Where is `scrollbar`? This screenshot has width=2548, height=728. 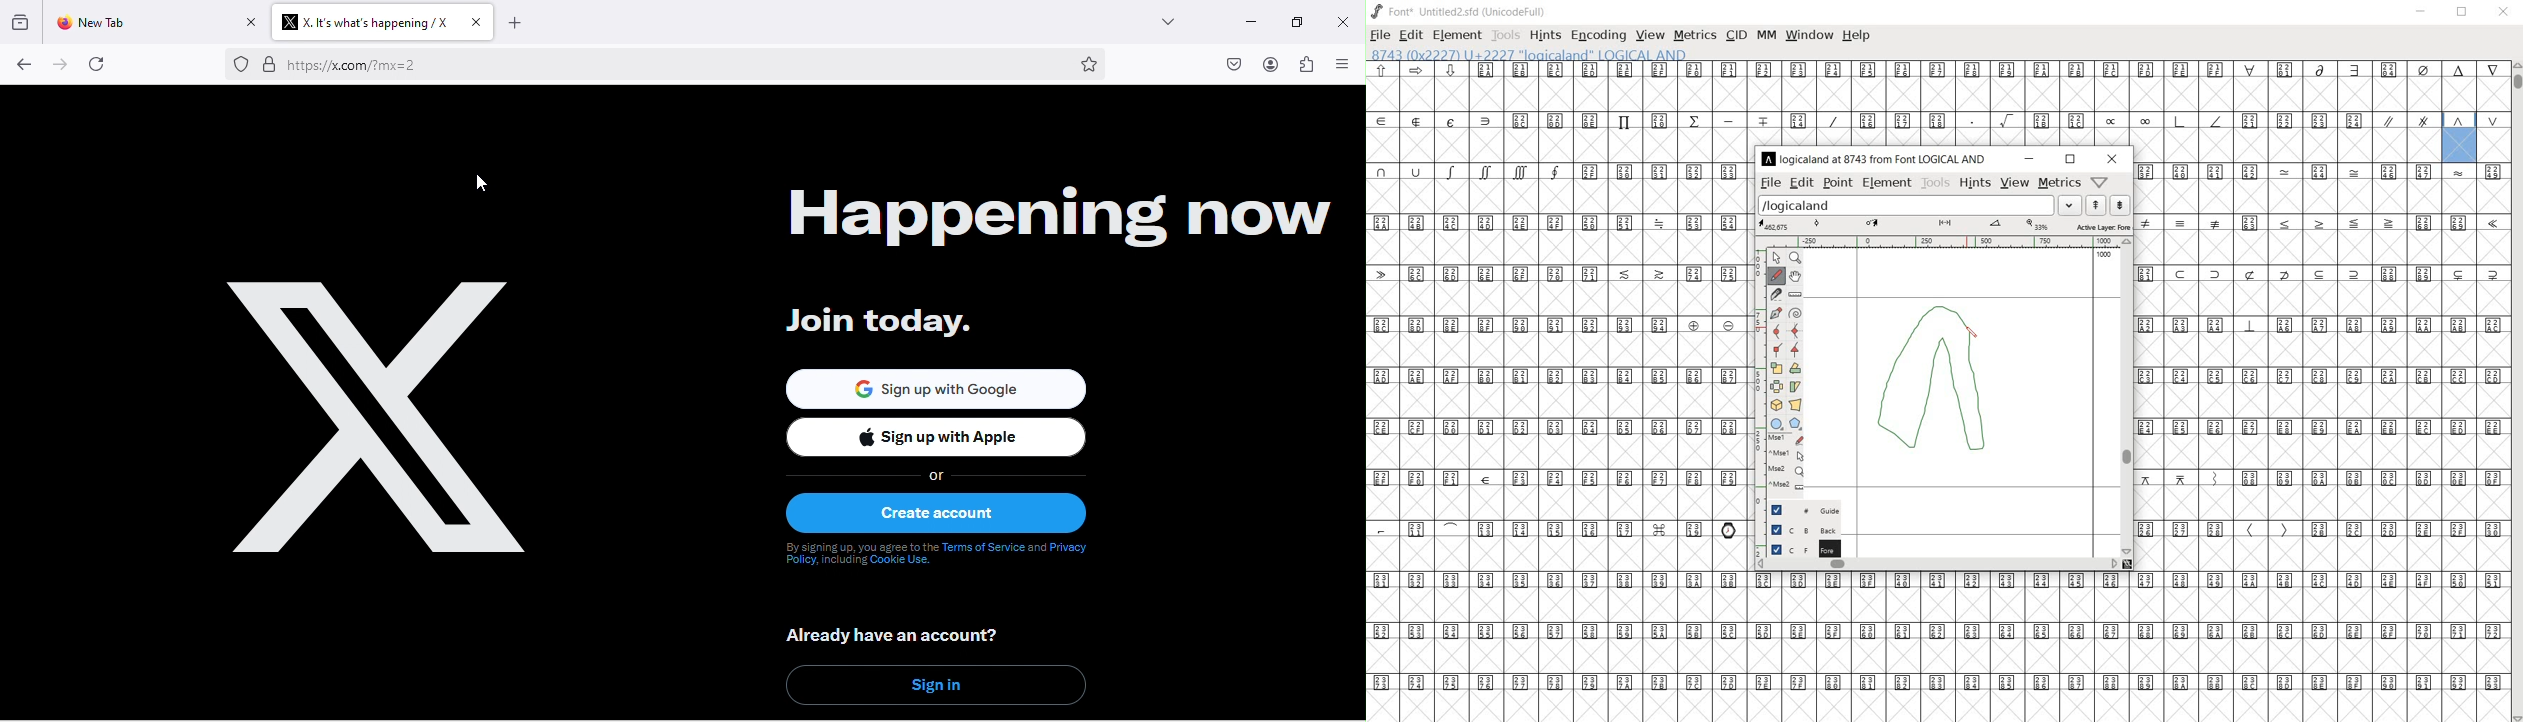 scrollbar is located at coordinates (2128, 397).